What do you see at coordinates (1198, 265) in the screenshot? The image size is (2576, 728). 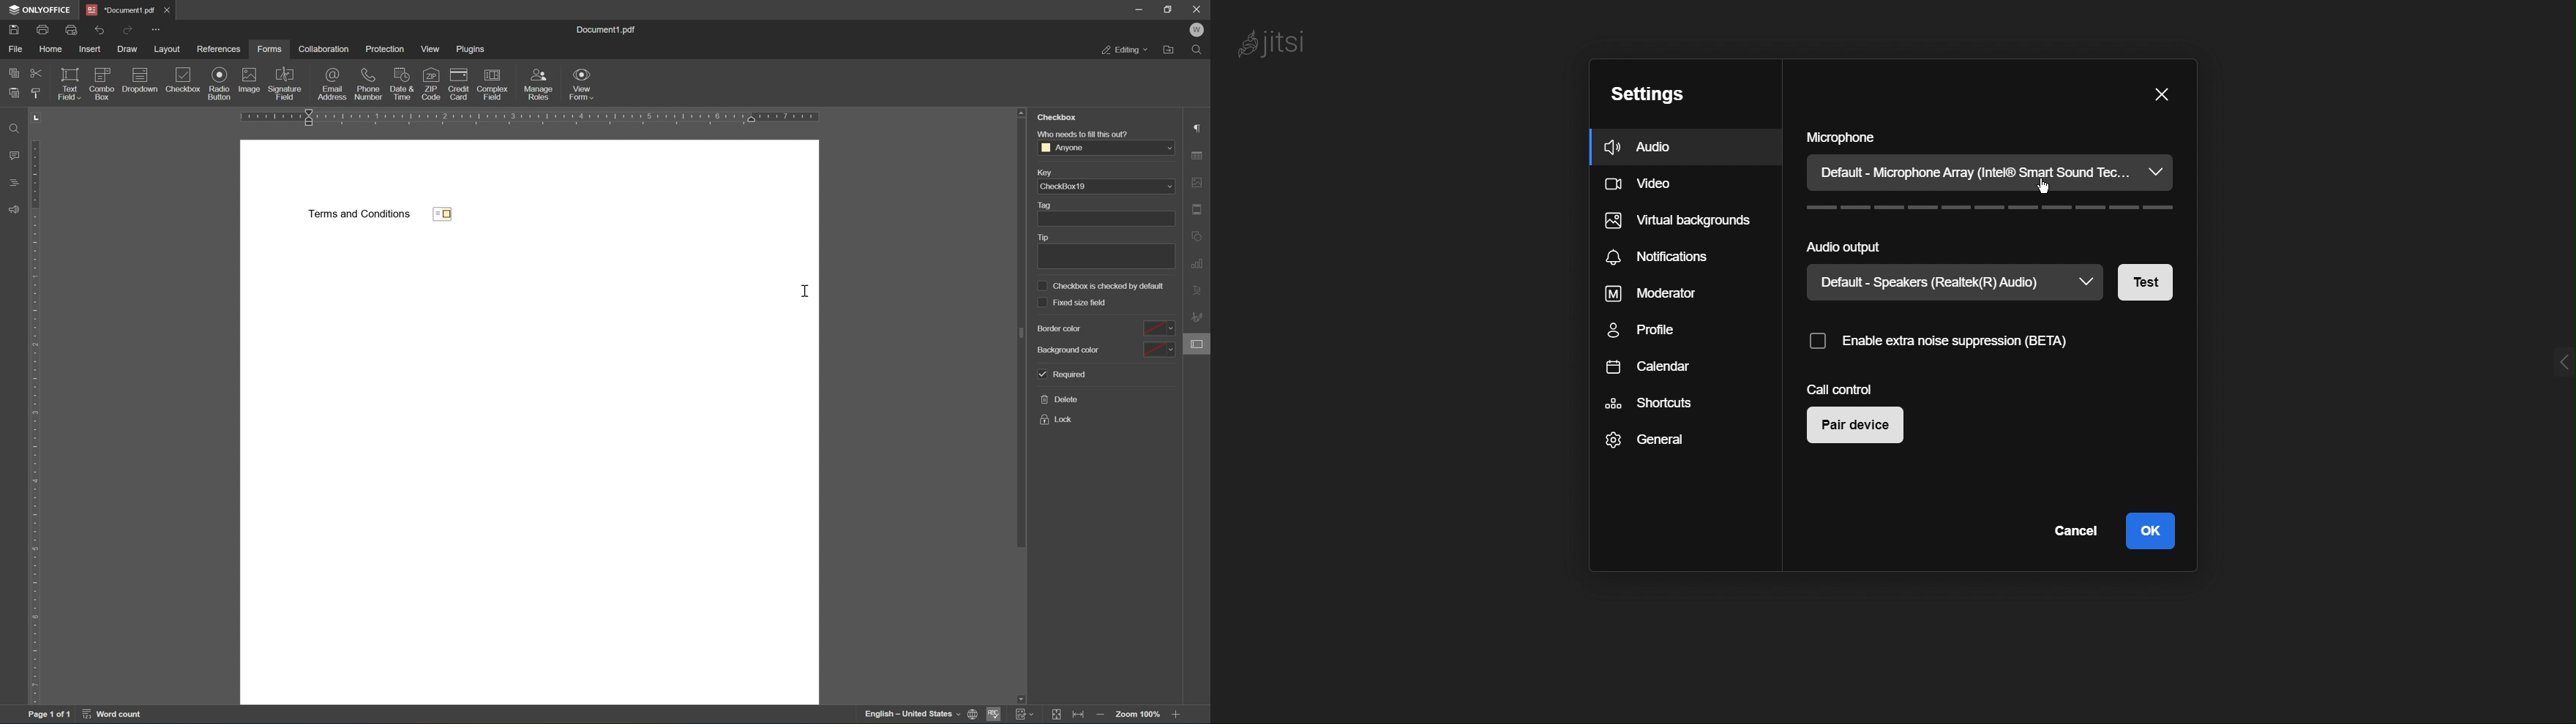 I see `chart settings` at bounding box center [1198, 265].